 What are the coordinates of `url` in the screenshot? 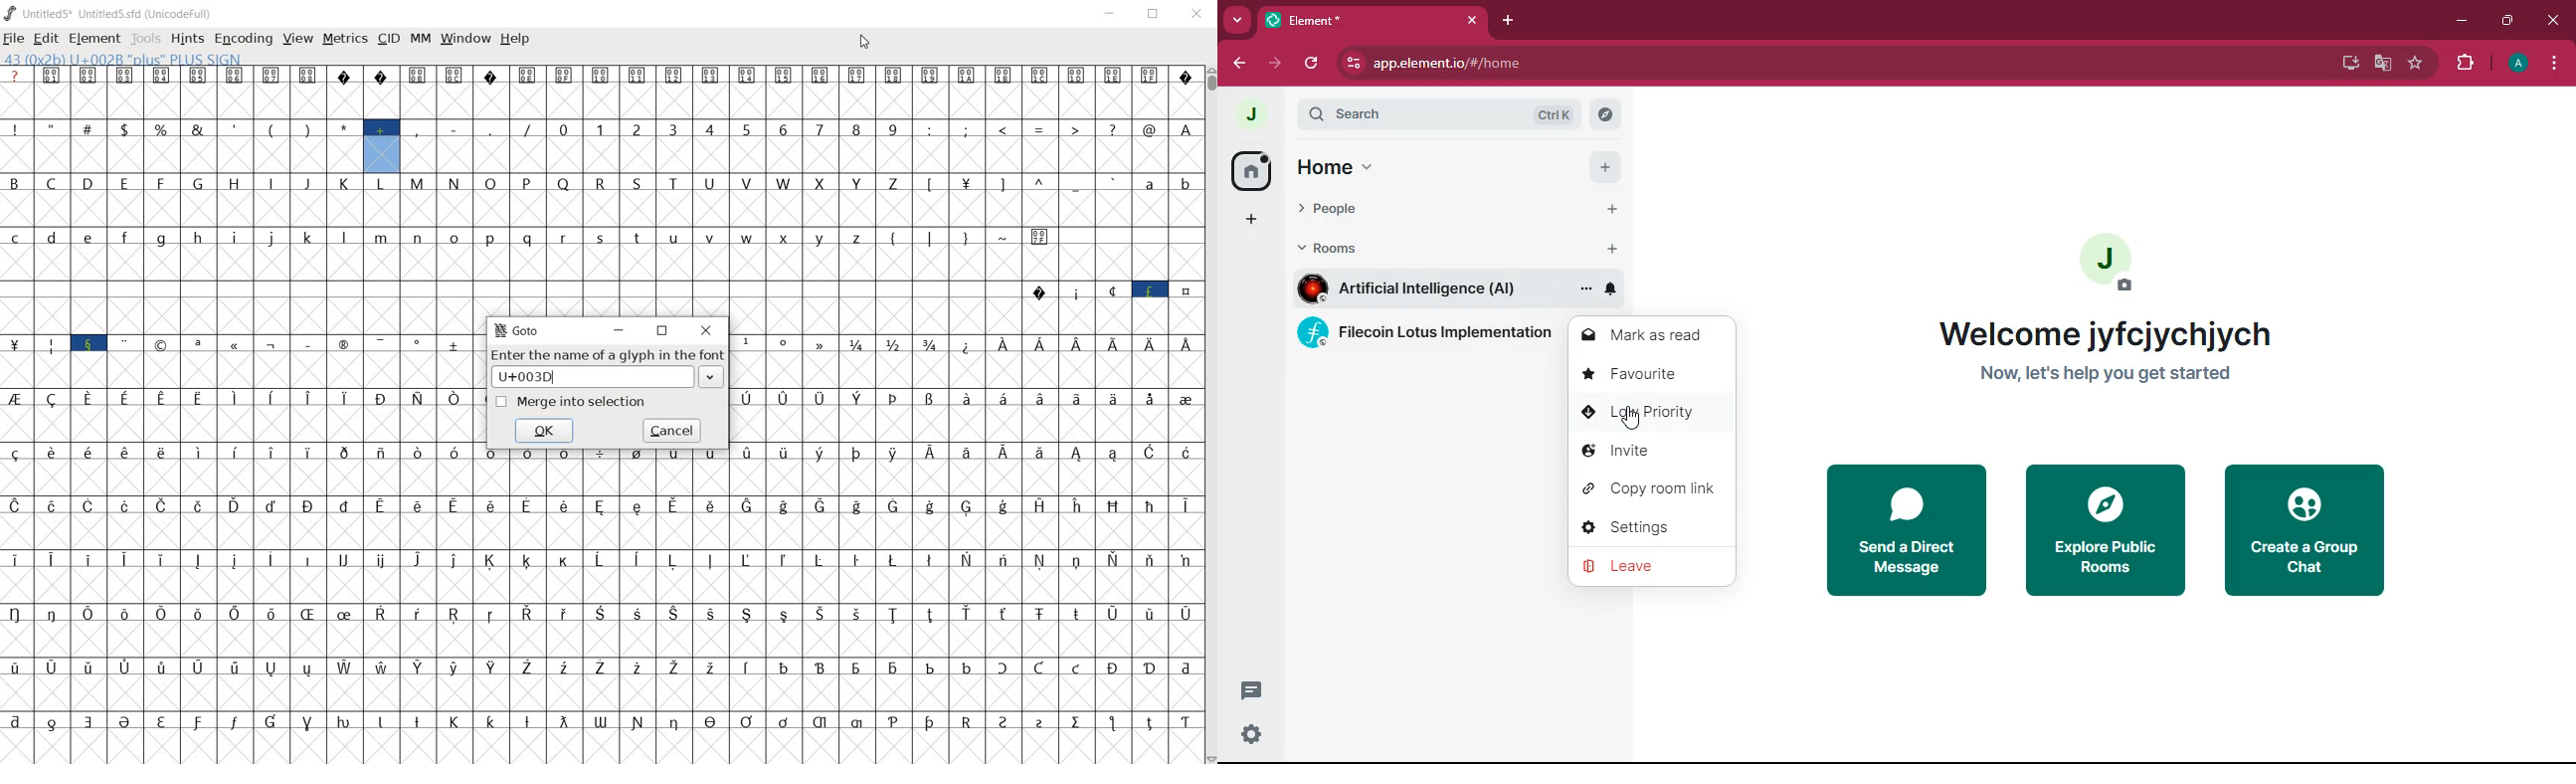 It's located at (1447, 64).